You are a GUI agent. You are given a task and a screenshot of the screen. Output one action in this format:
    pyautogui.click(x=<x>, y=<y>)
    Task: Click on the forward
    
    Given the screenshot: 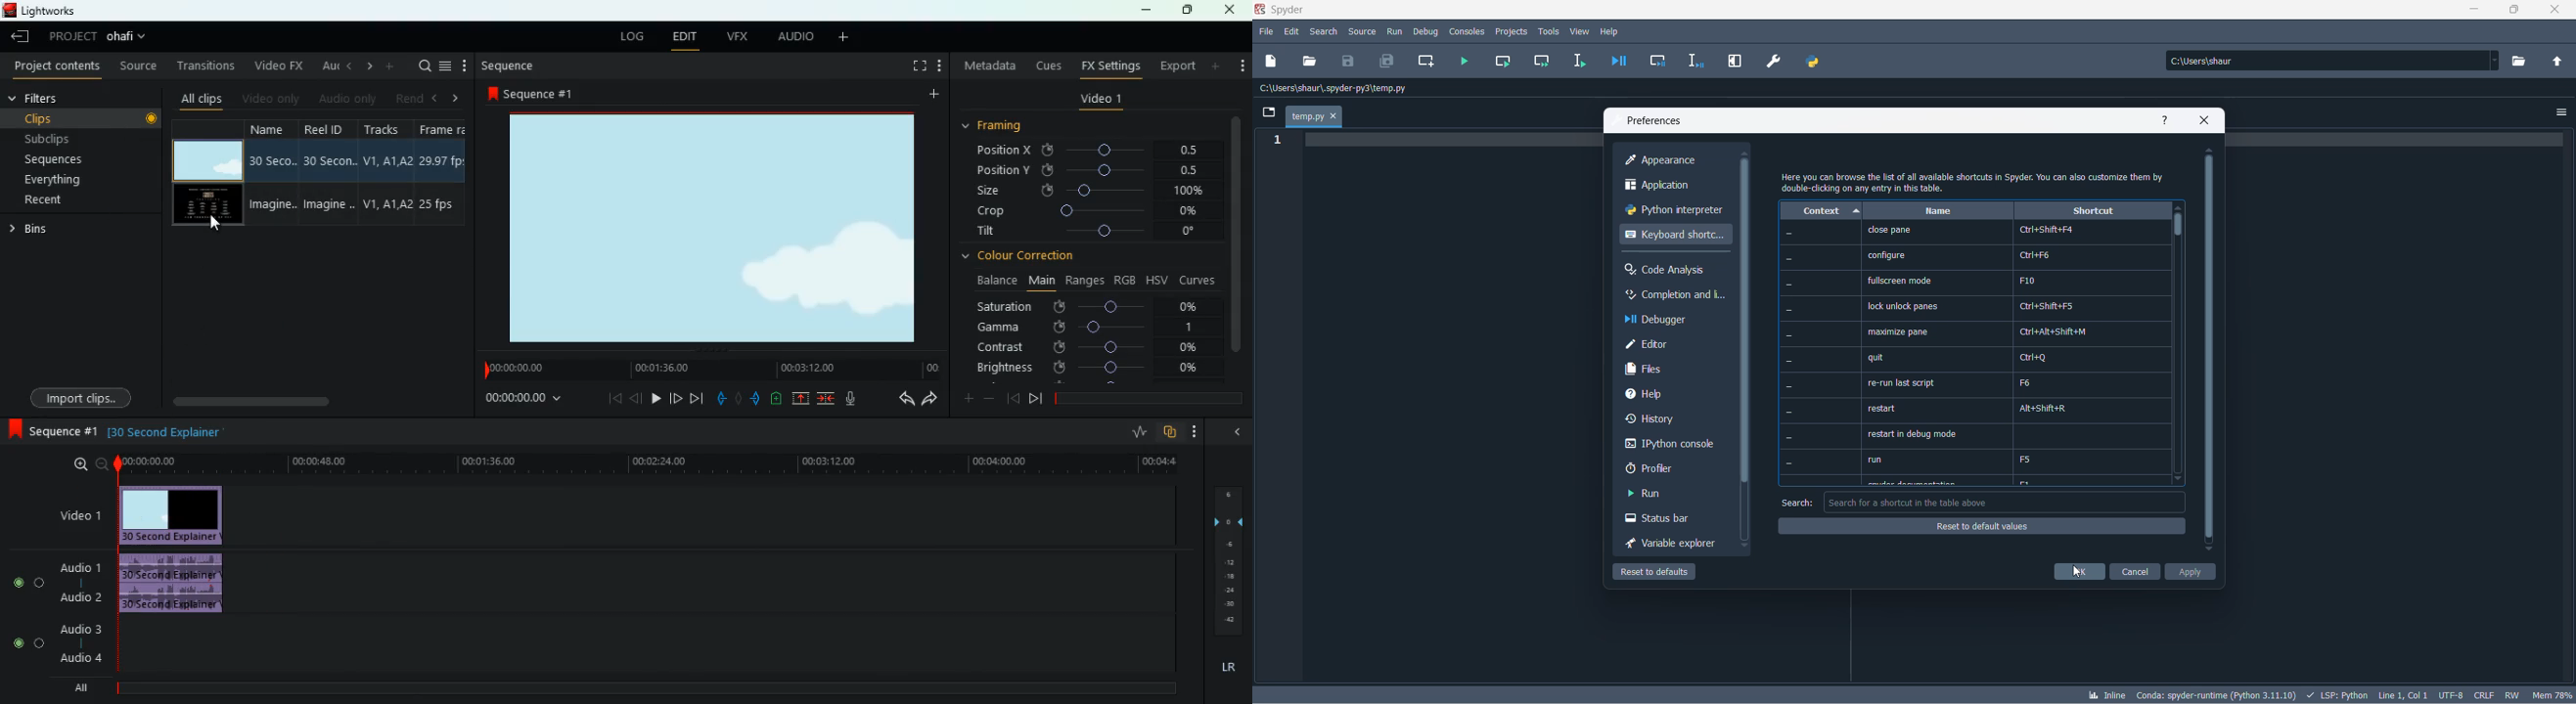 What is the action you would take?
    pyautogui.click(x=696, y=399)
    